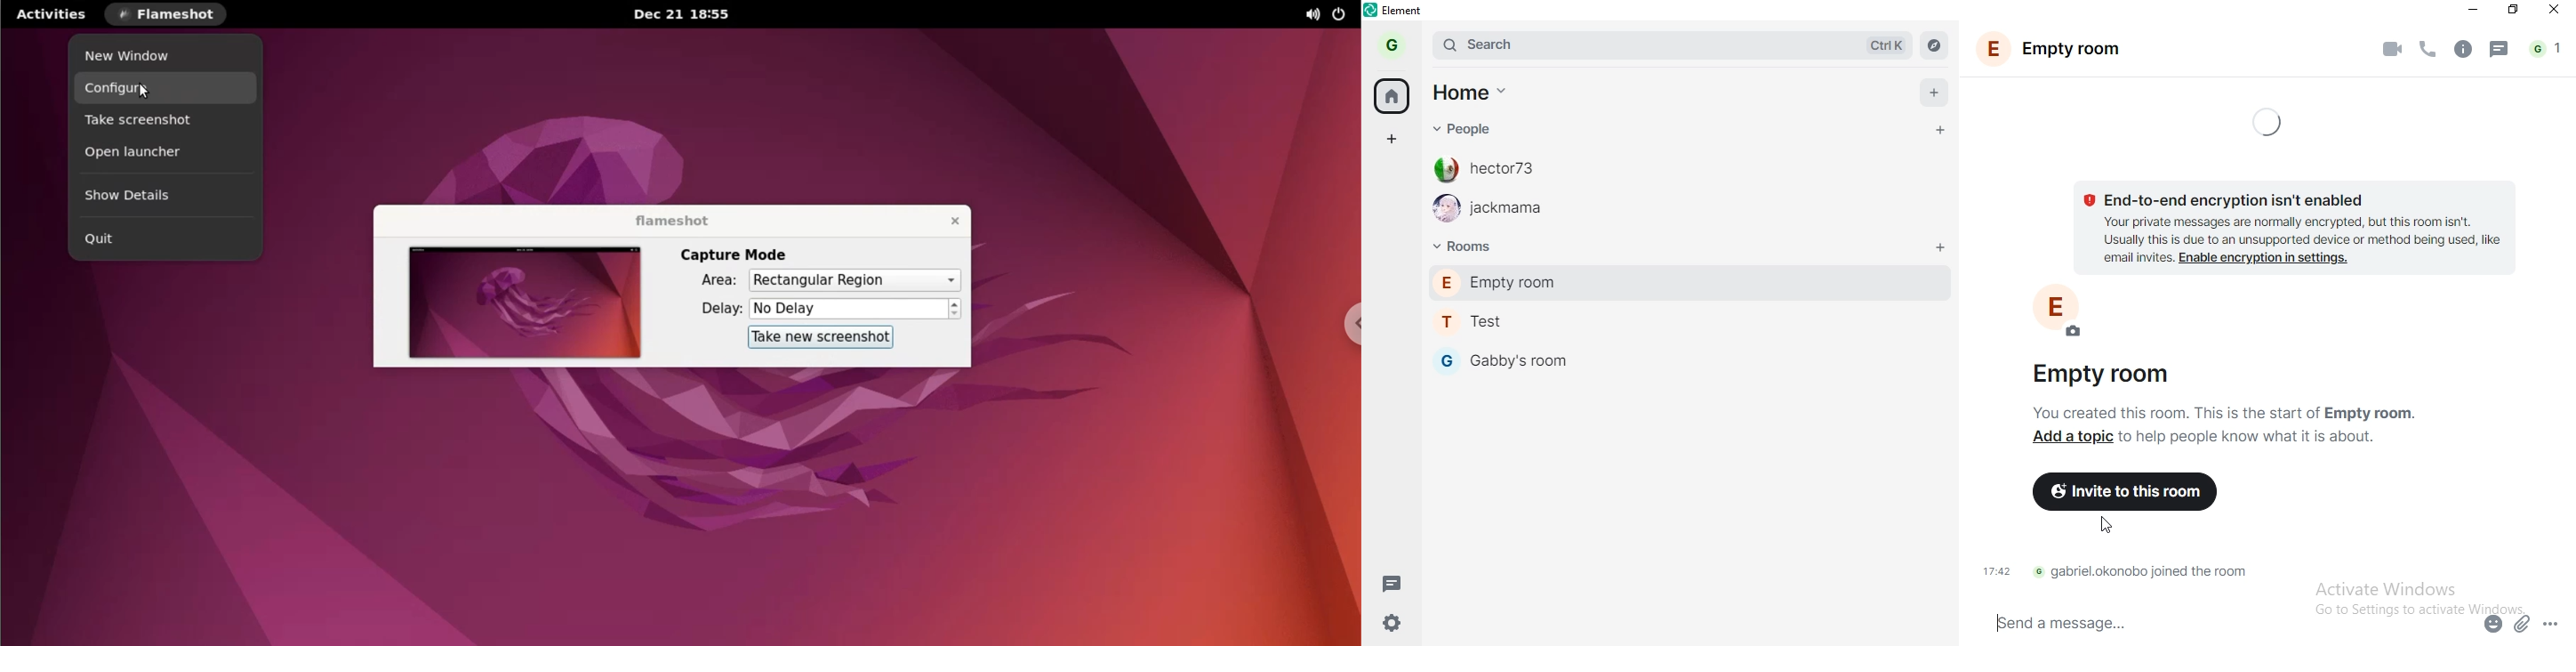 The height and width of the screenshot is (672, 2576). I want to click on profile, so click(1392, 44).